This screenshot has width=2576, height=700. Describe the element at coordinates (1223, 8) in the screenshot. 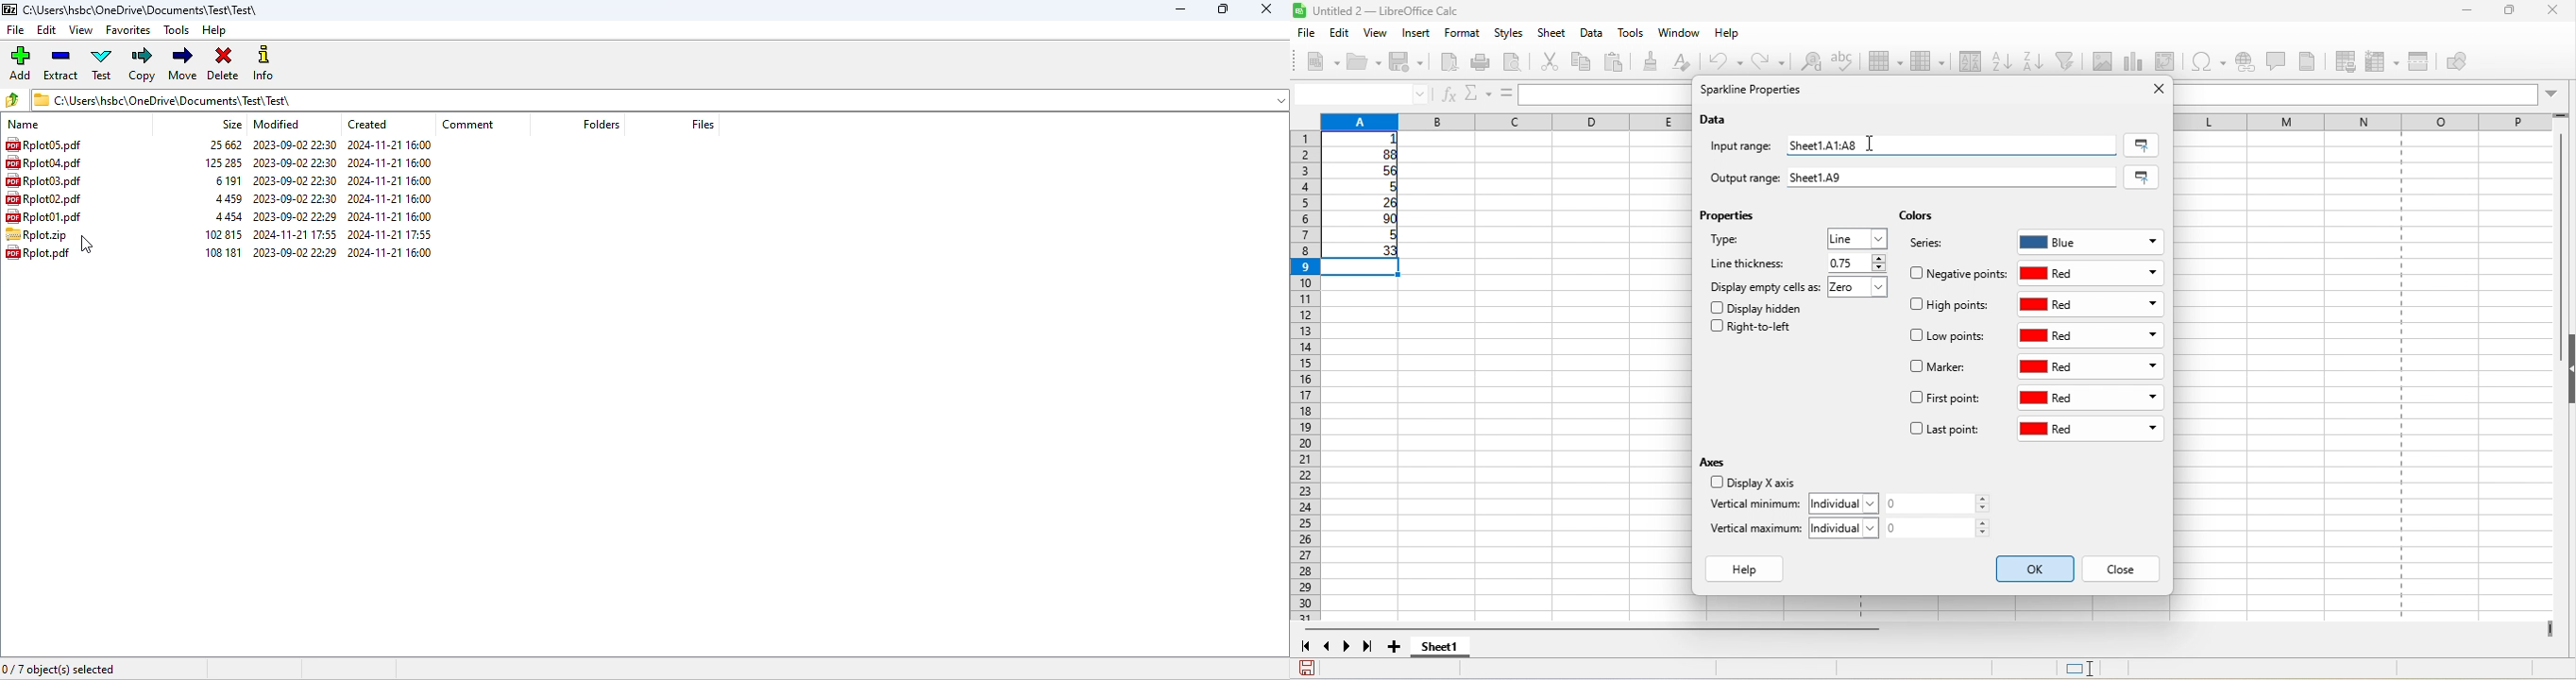

I see `maximize` at that location.